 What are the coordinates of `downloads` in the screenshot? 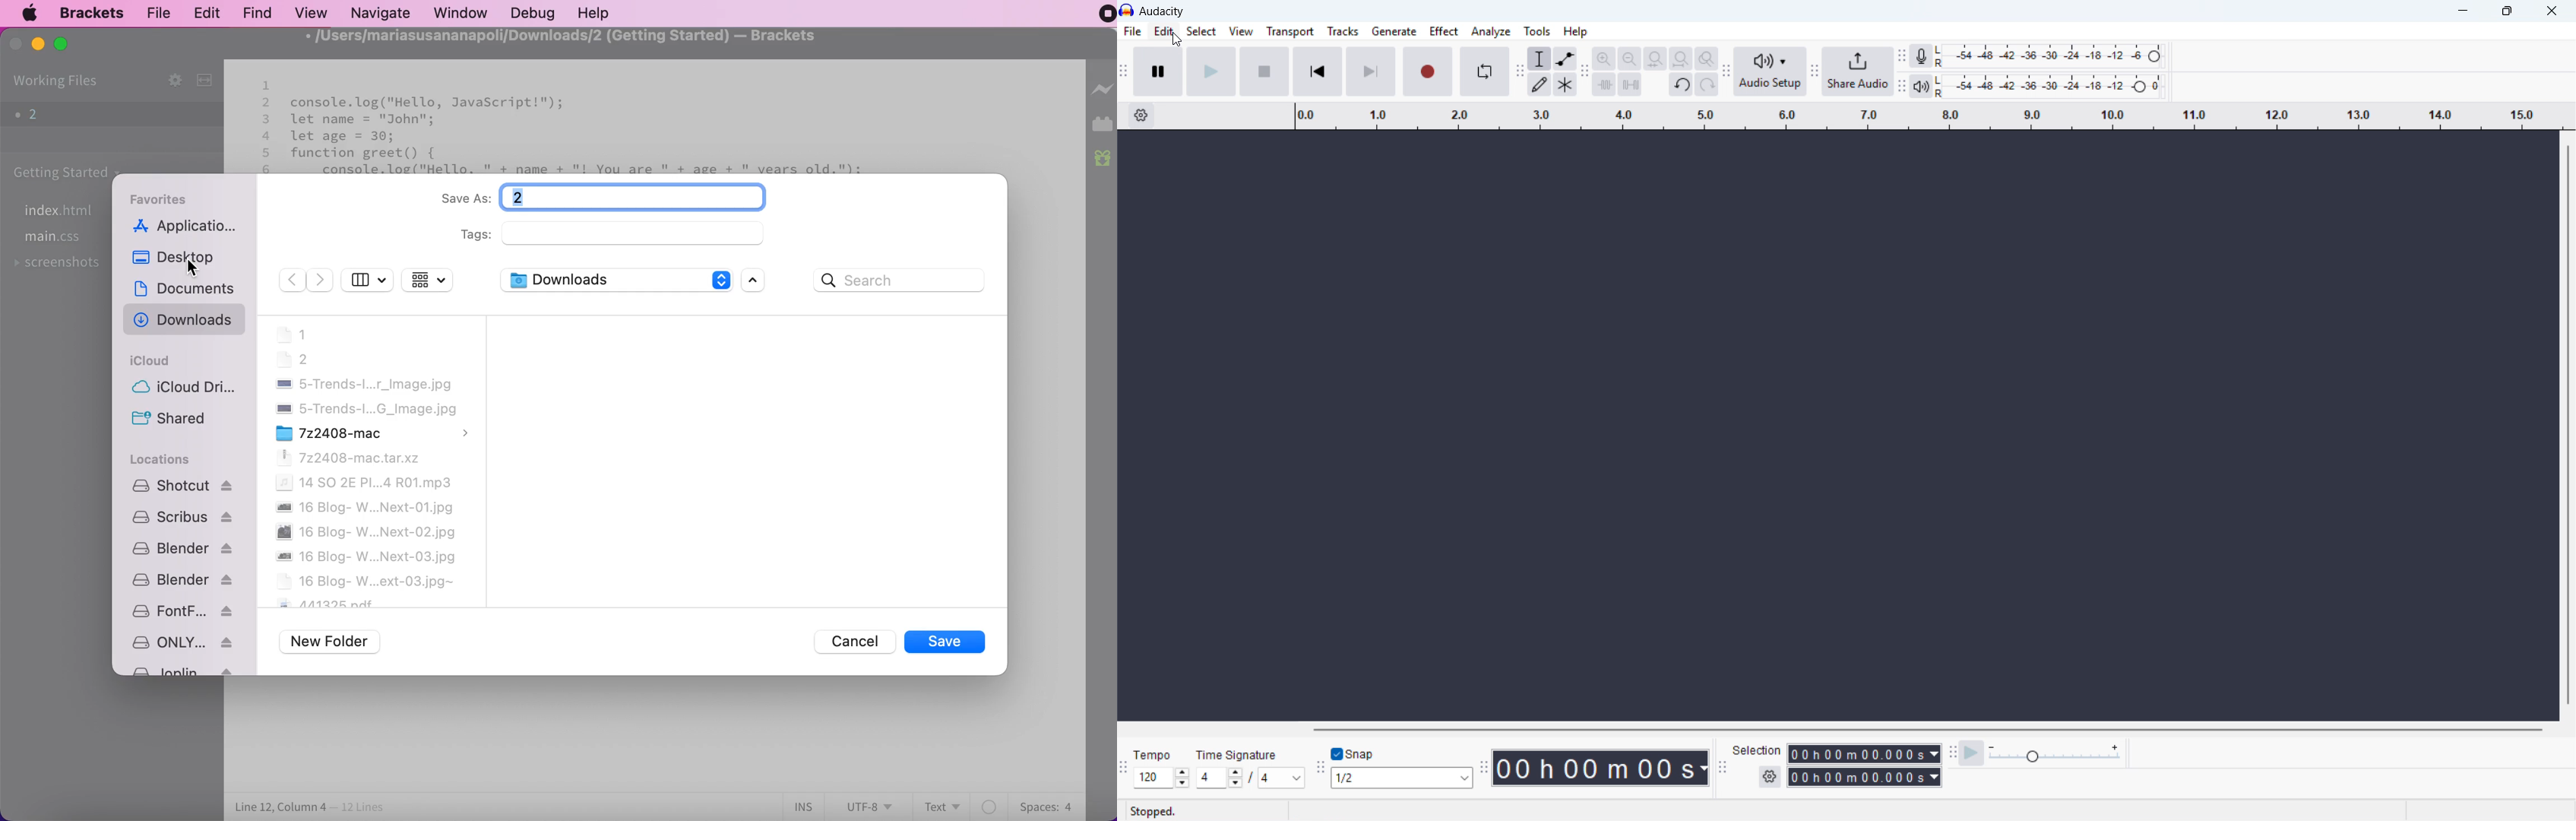 It's located at (614, 282).